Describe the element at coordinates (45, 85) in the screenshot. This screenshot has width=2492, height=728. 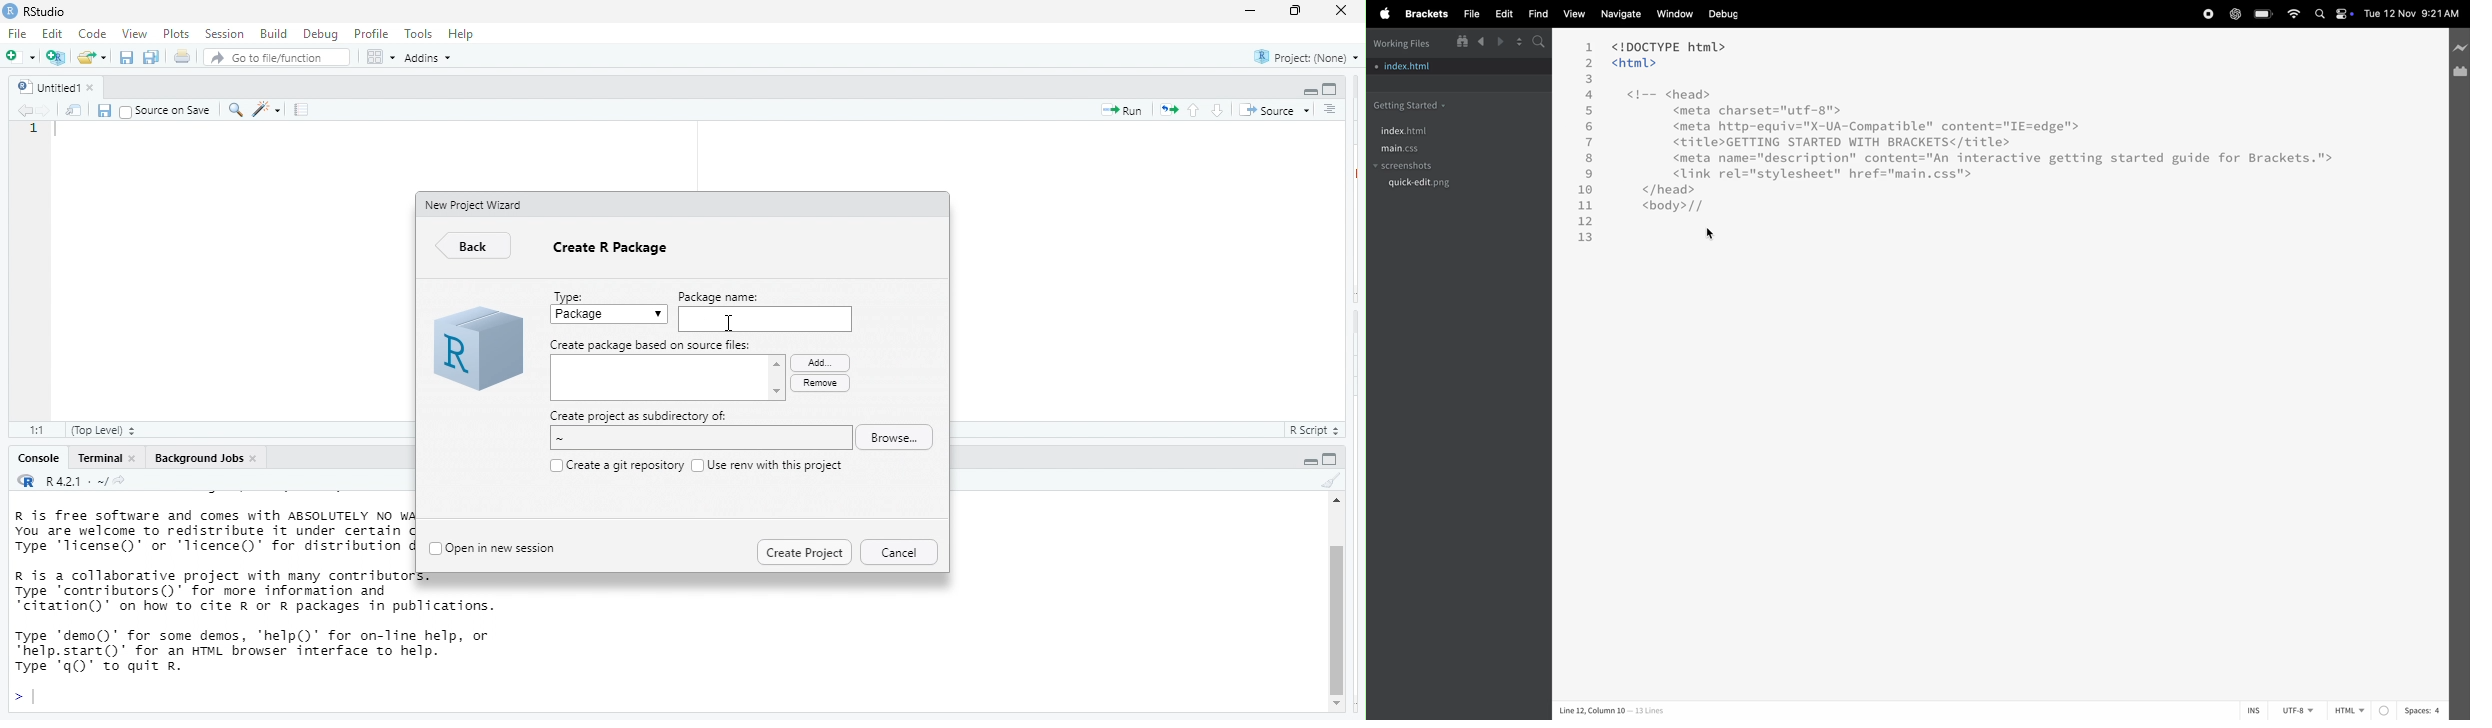
I see ` Untitled1` at that location.